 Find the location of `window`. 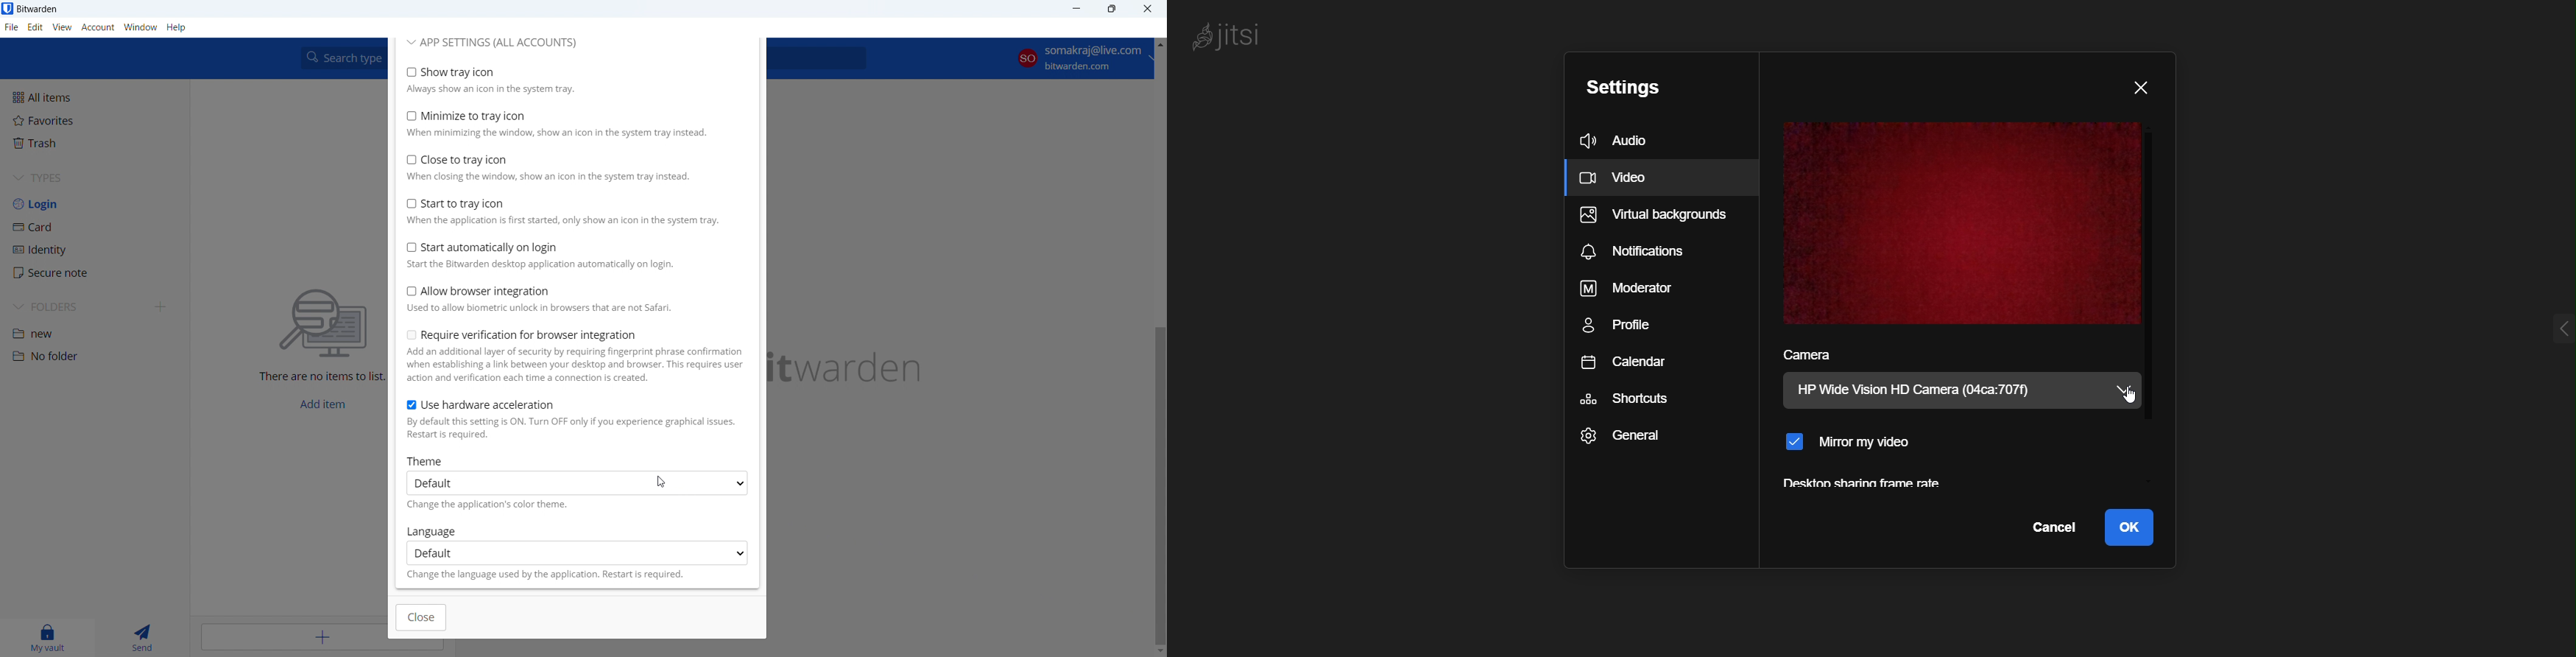

window is located at coordinates (141, 27).